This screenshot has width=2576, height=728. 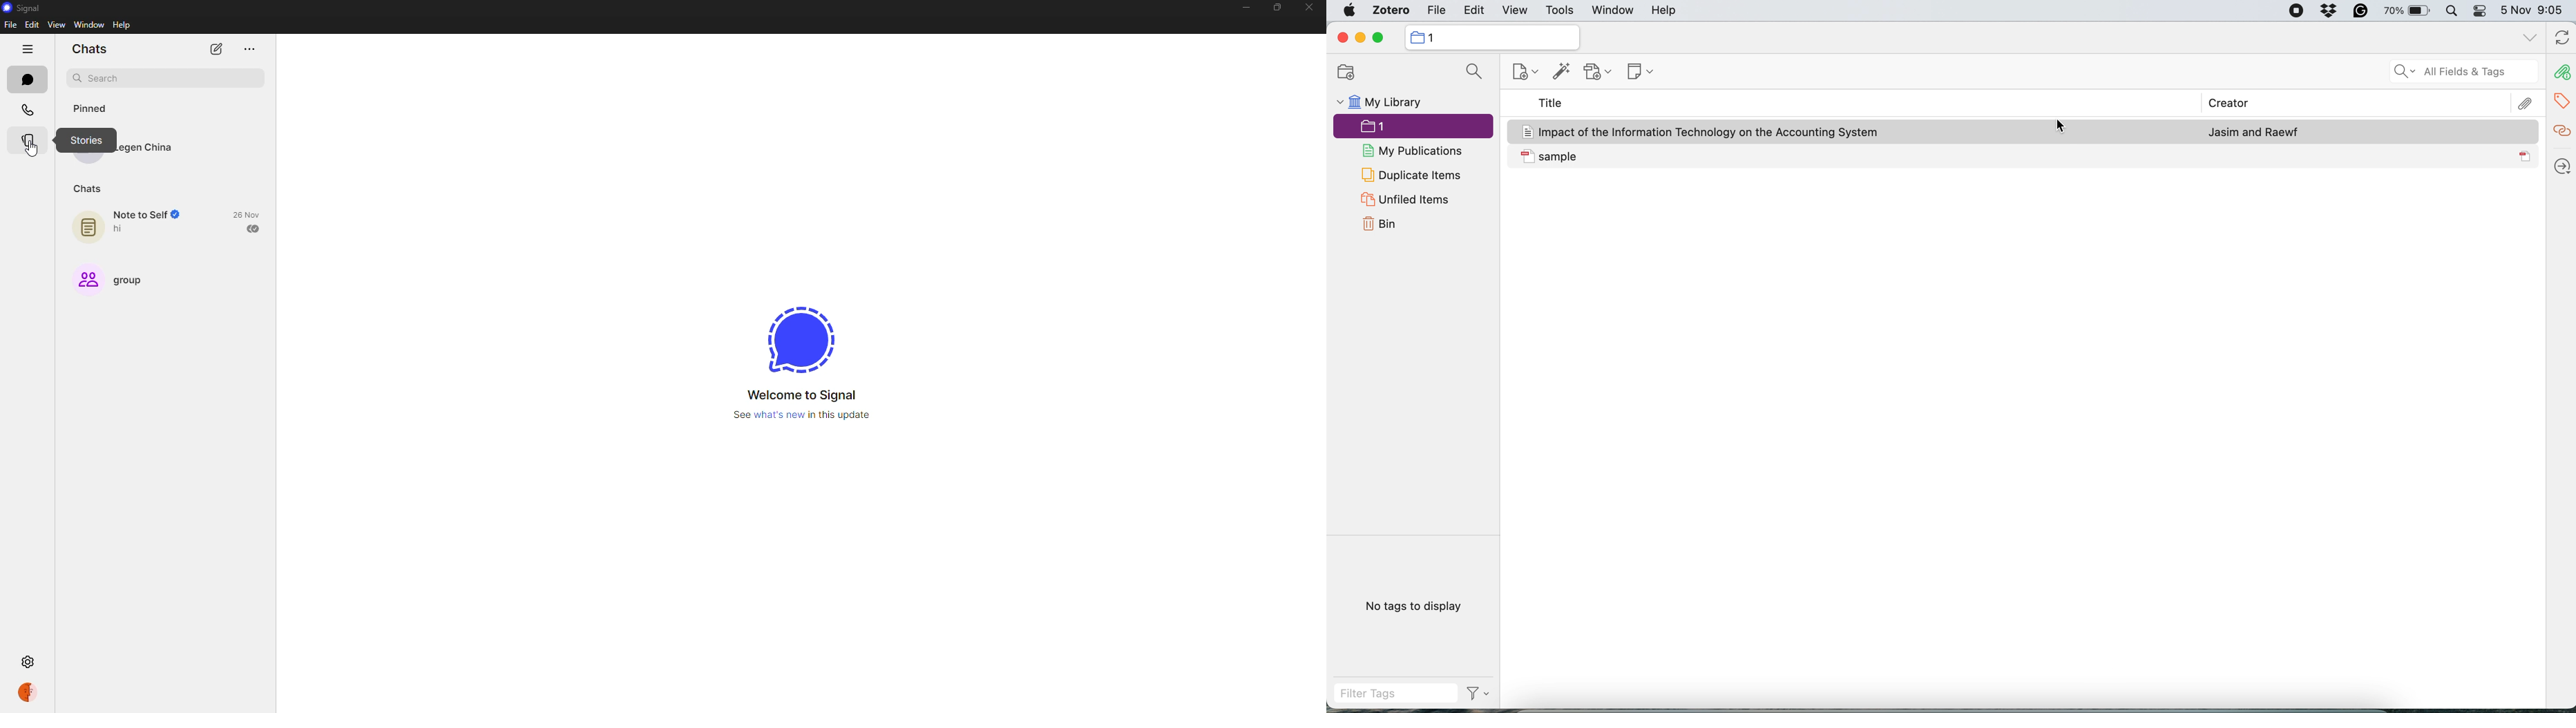 I want to click on chats, so click(x=28, y=79).